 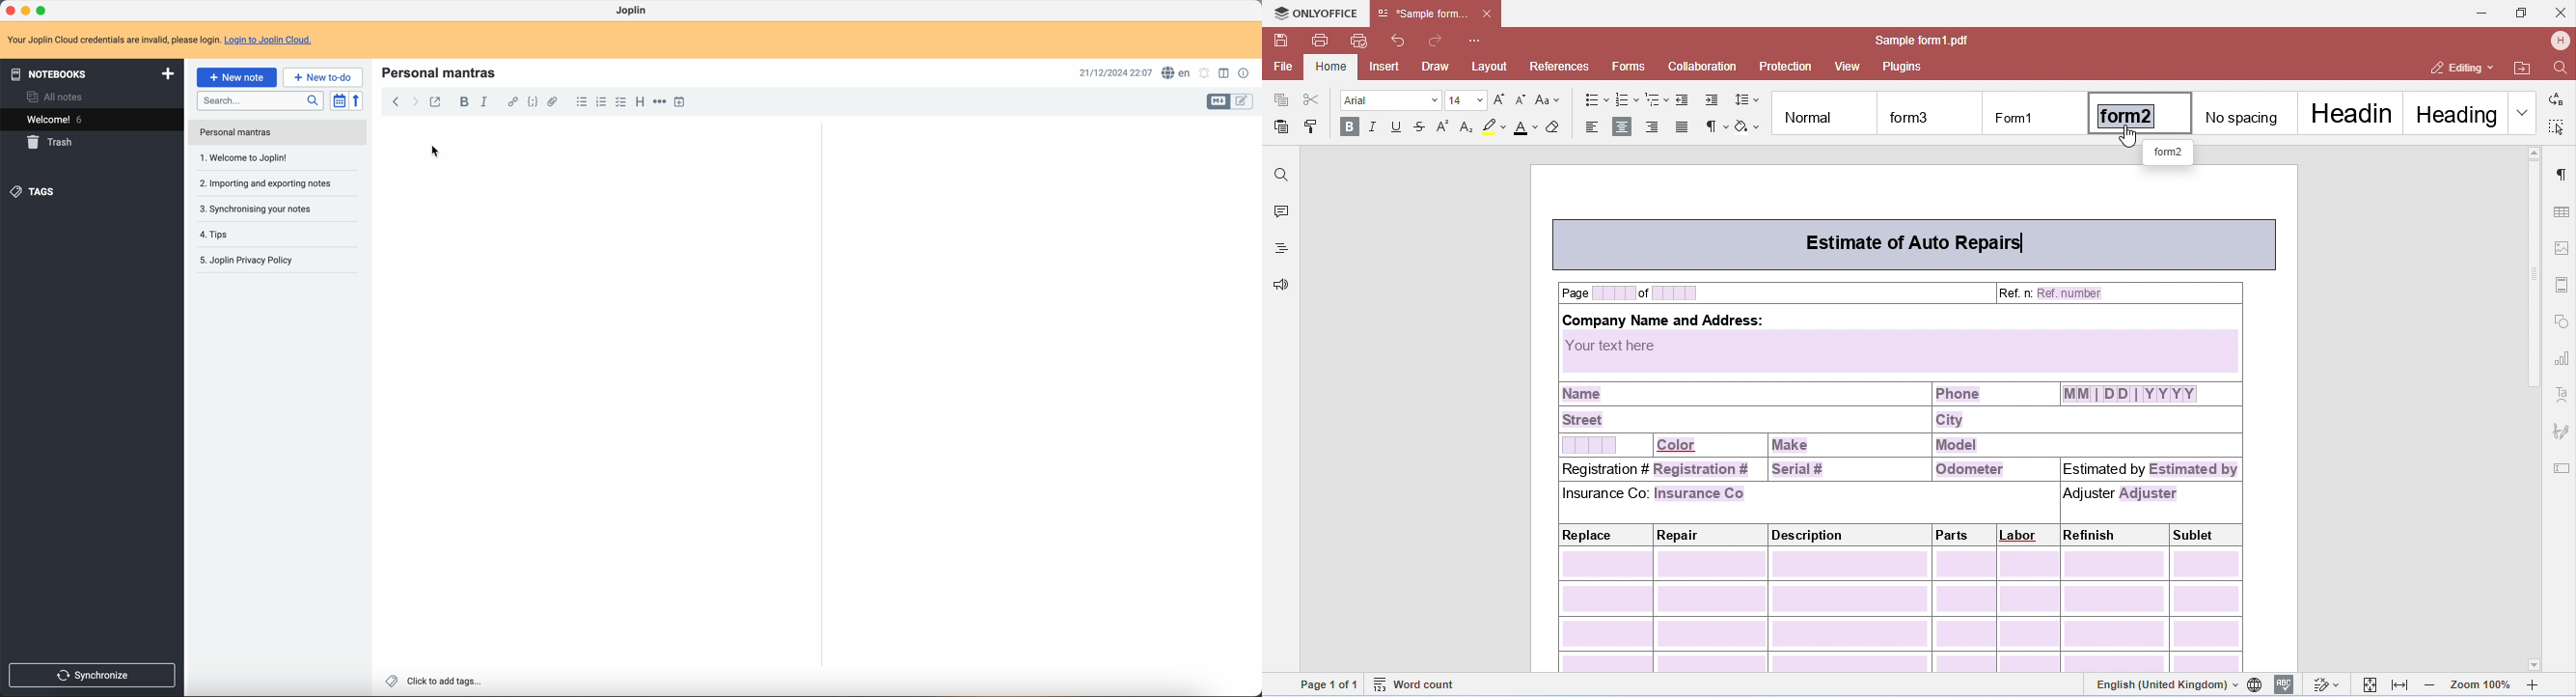 I want to click on toggle external editing, so click(x=435, y=102).